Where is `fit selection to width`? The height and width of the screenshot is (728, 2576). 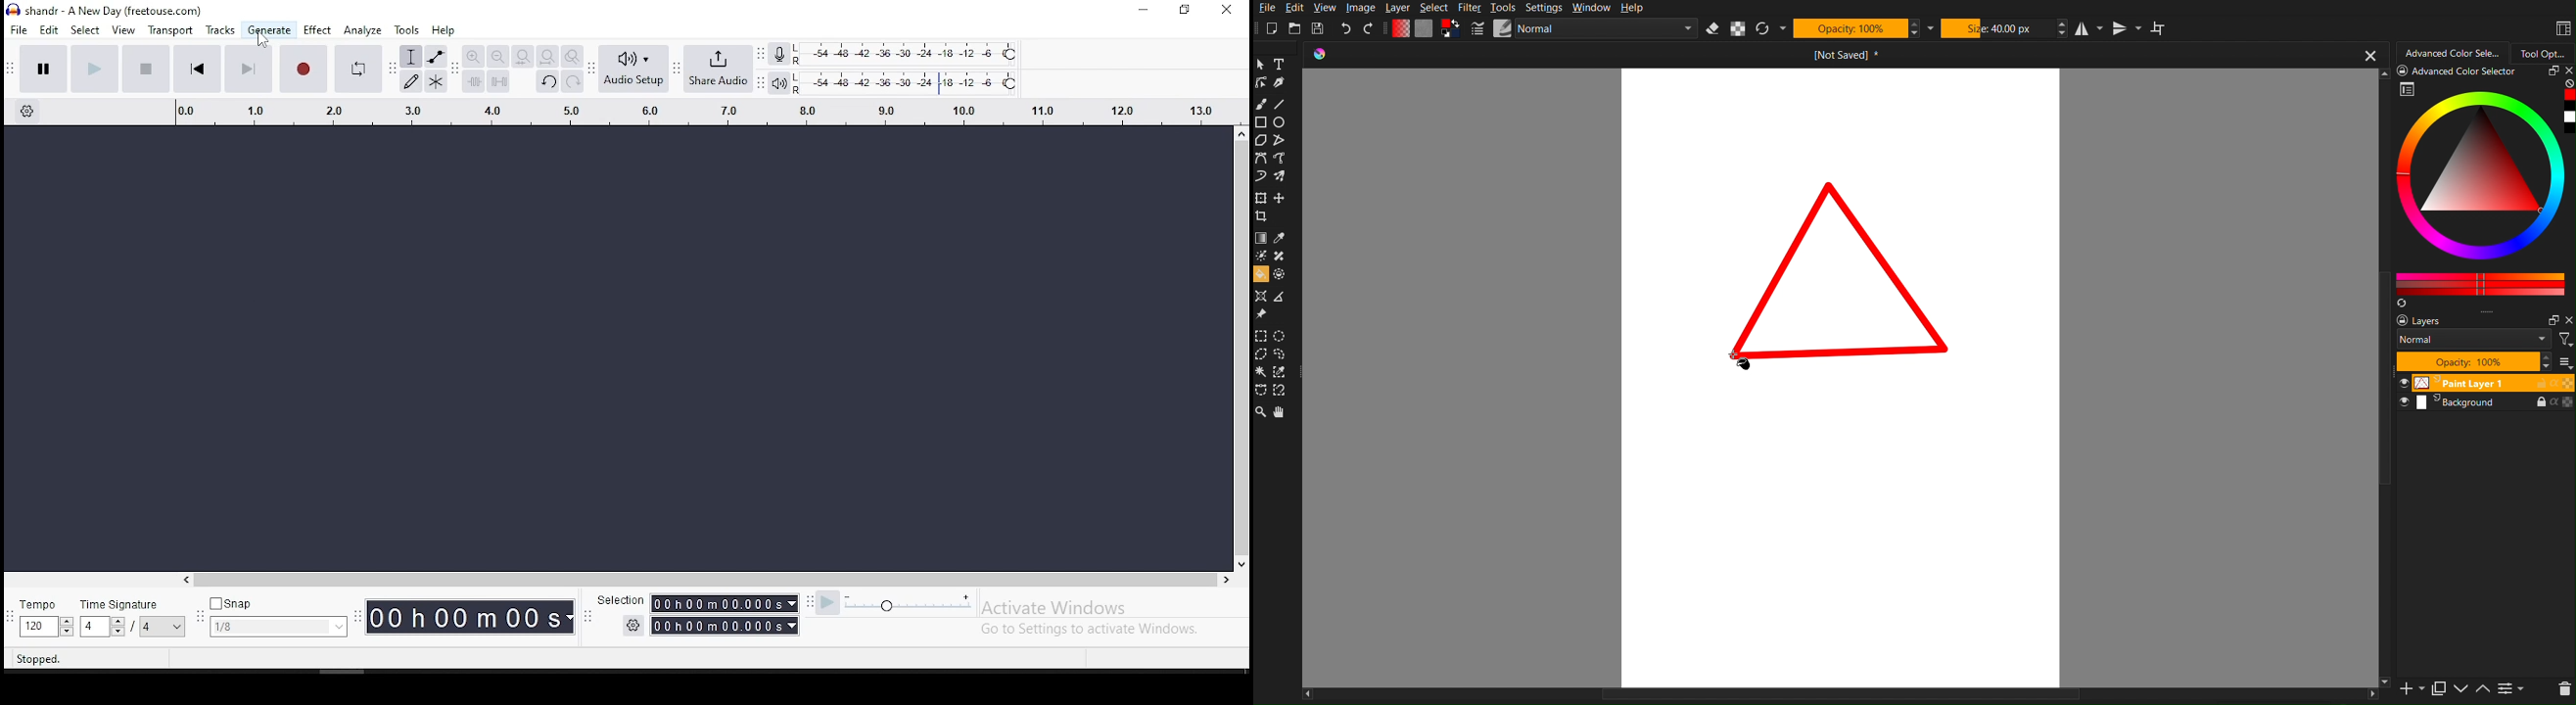
fit selection to width is located at coordinates (522, 57).